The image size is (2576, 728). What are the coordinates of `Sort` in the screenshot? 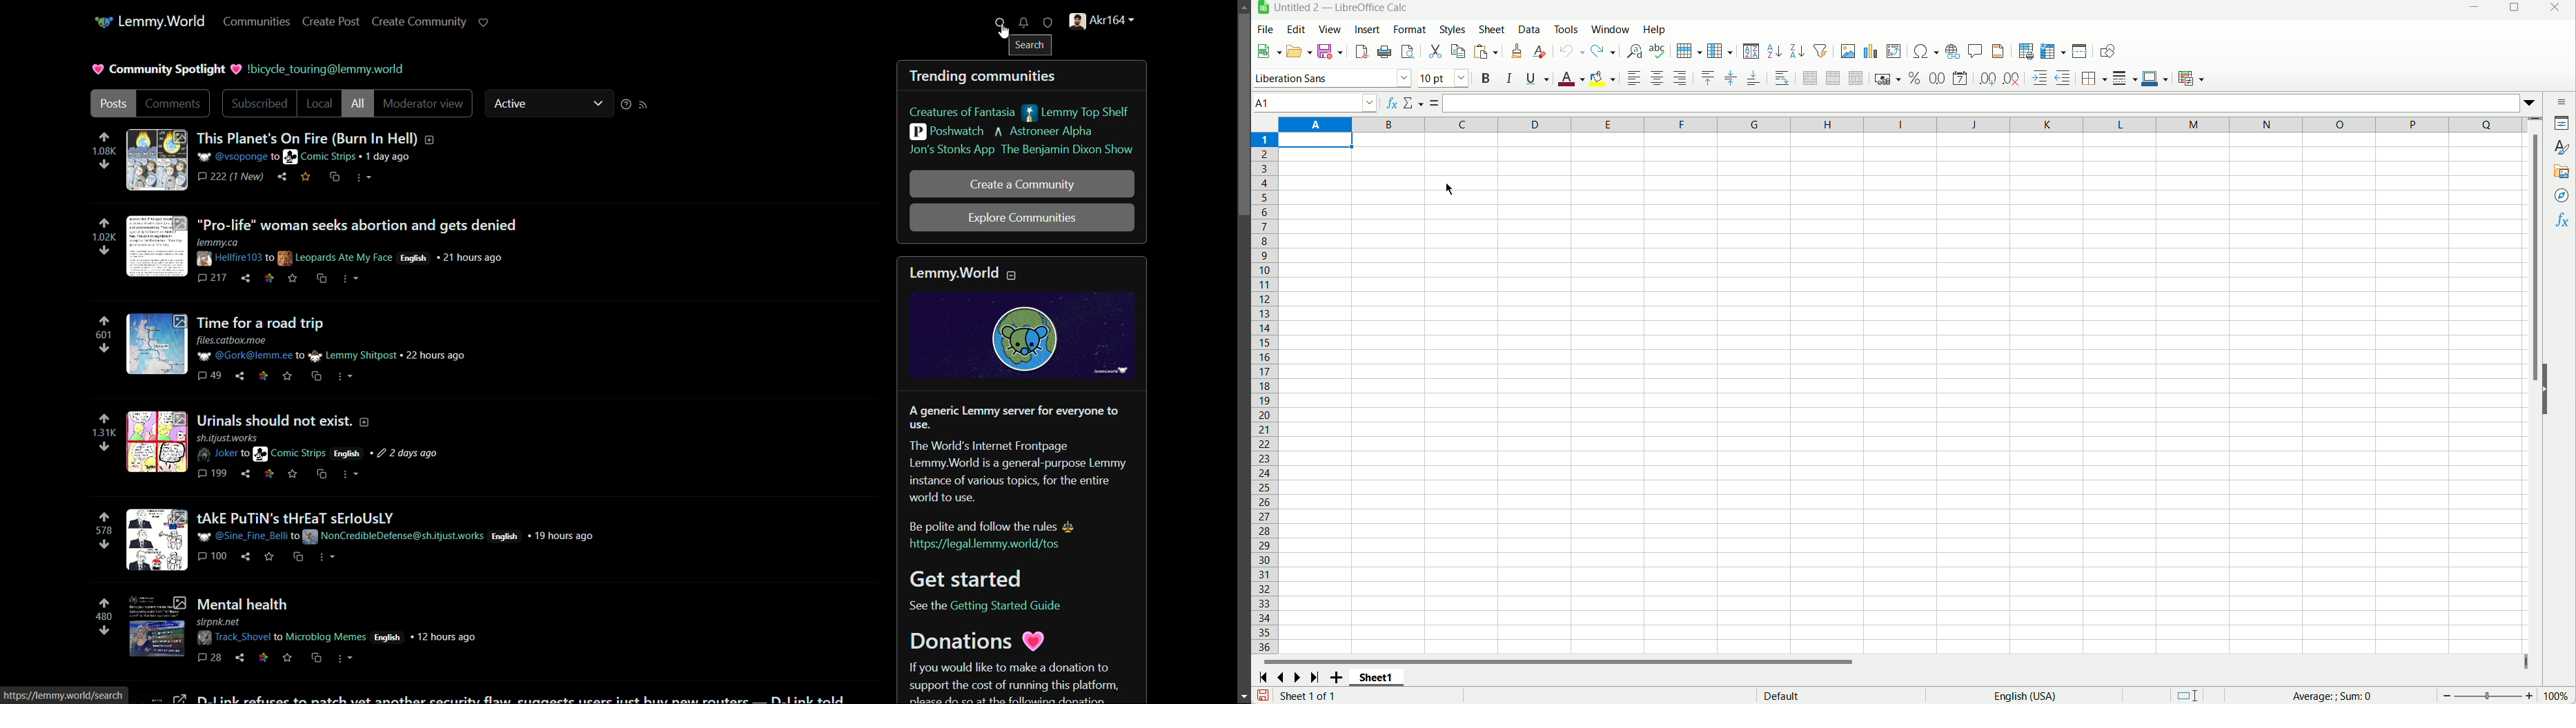 It's located at (1751, 51).